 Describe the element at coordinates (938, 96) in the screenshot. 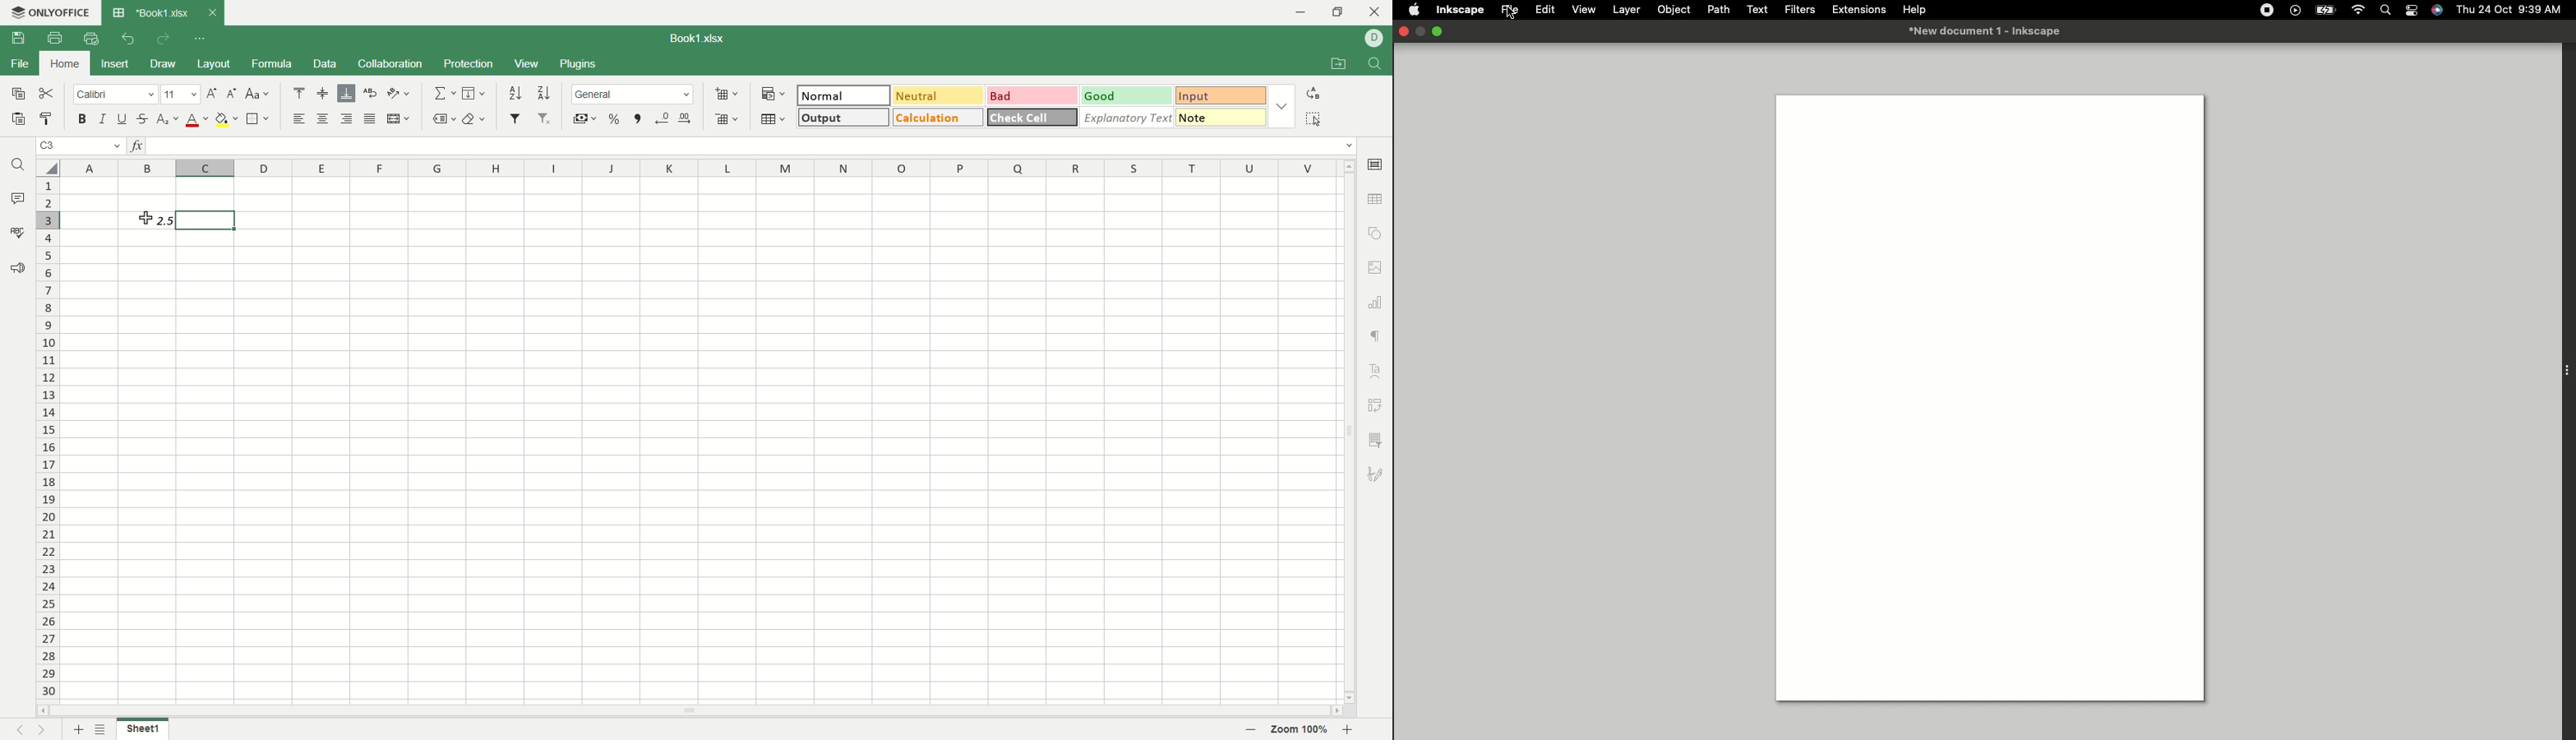

I see `neutral` at that location.